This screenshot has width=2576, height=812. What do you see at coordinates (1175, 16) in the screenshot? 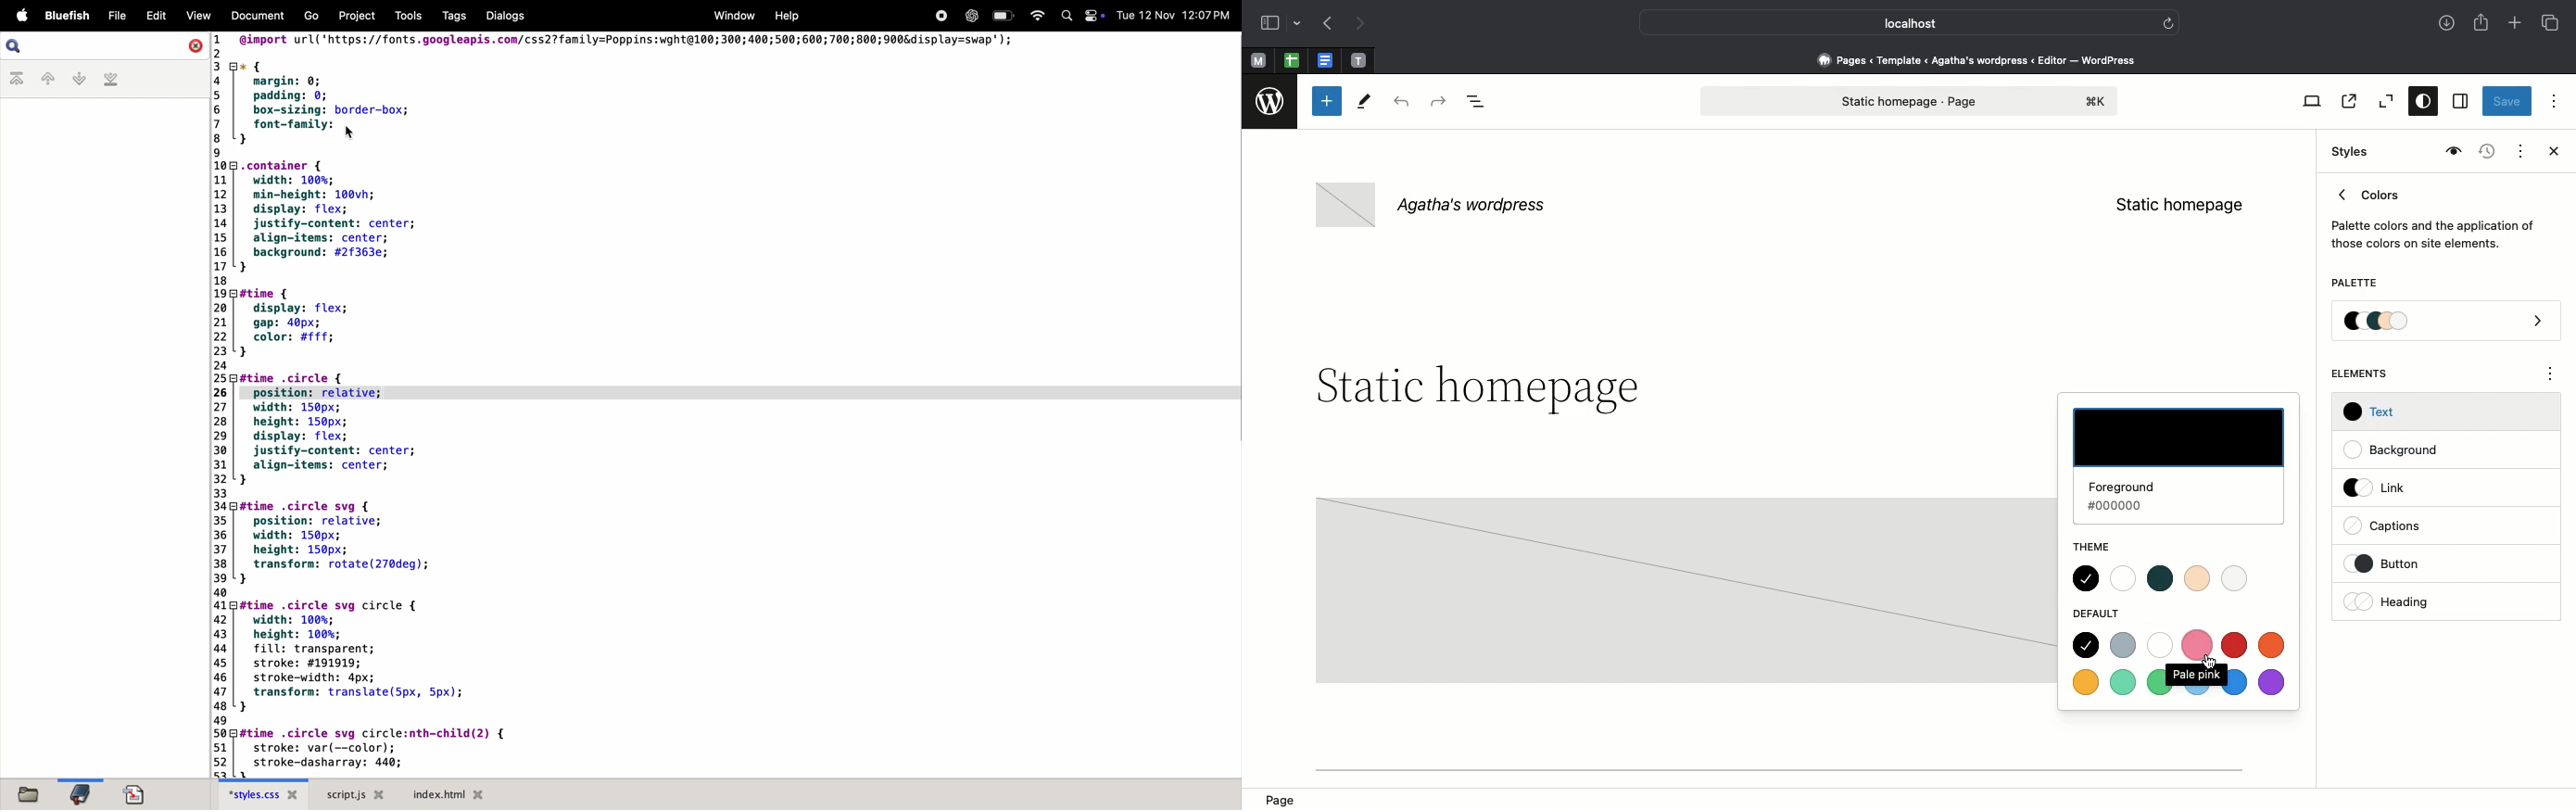
I see `Tue 12 Nov 12:07PM` at bounding box center [1175, 16].